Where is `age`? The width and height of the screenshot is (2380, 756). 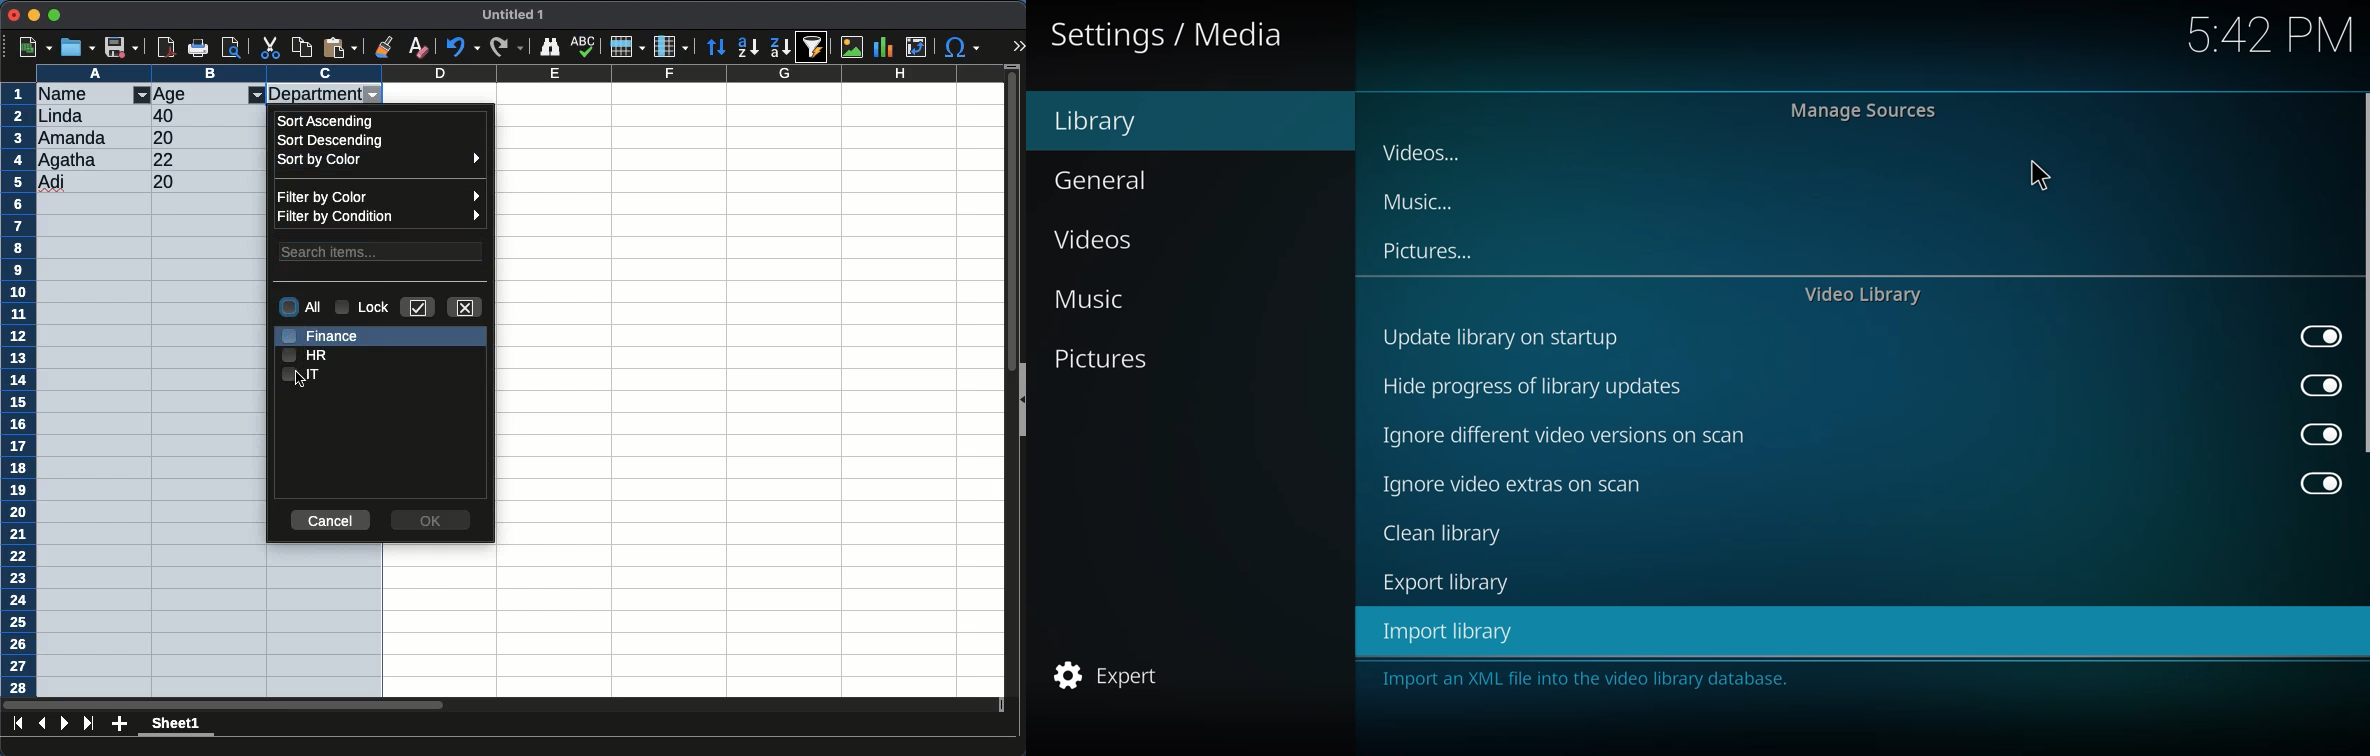
age is located at coordinates (173, 95).